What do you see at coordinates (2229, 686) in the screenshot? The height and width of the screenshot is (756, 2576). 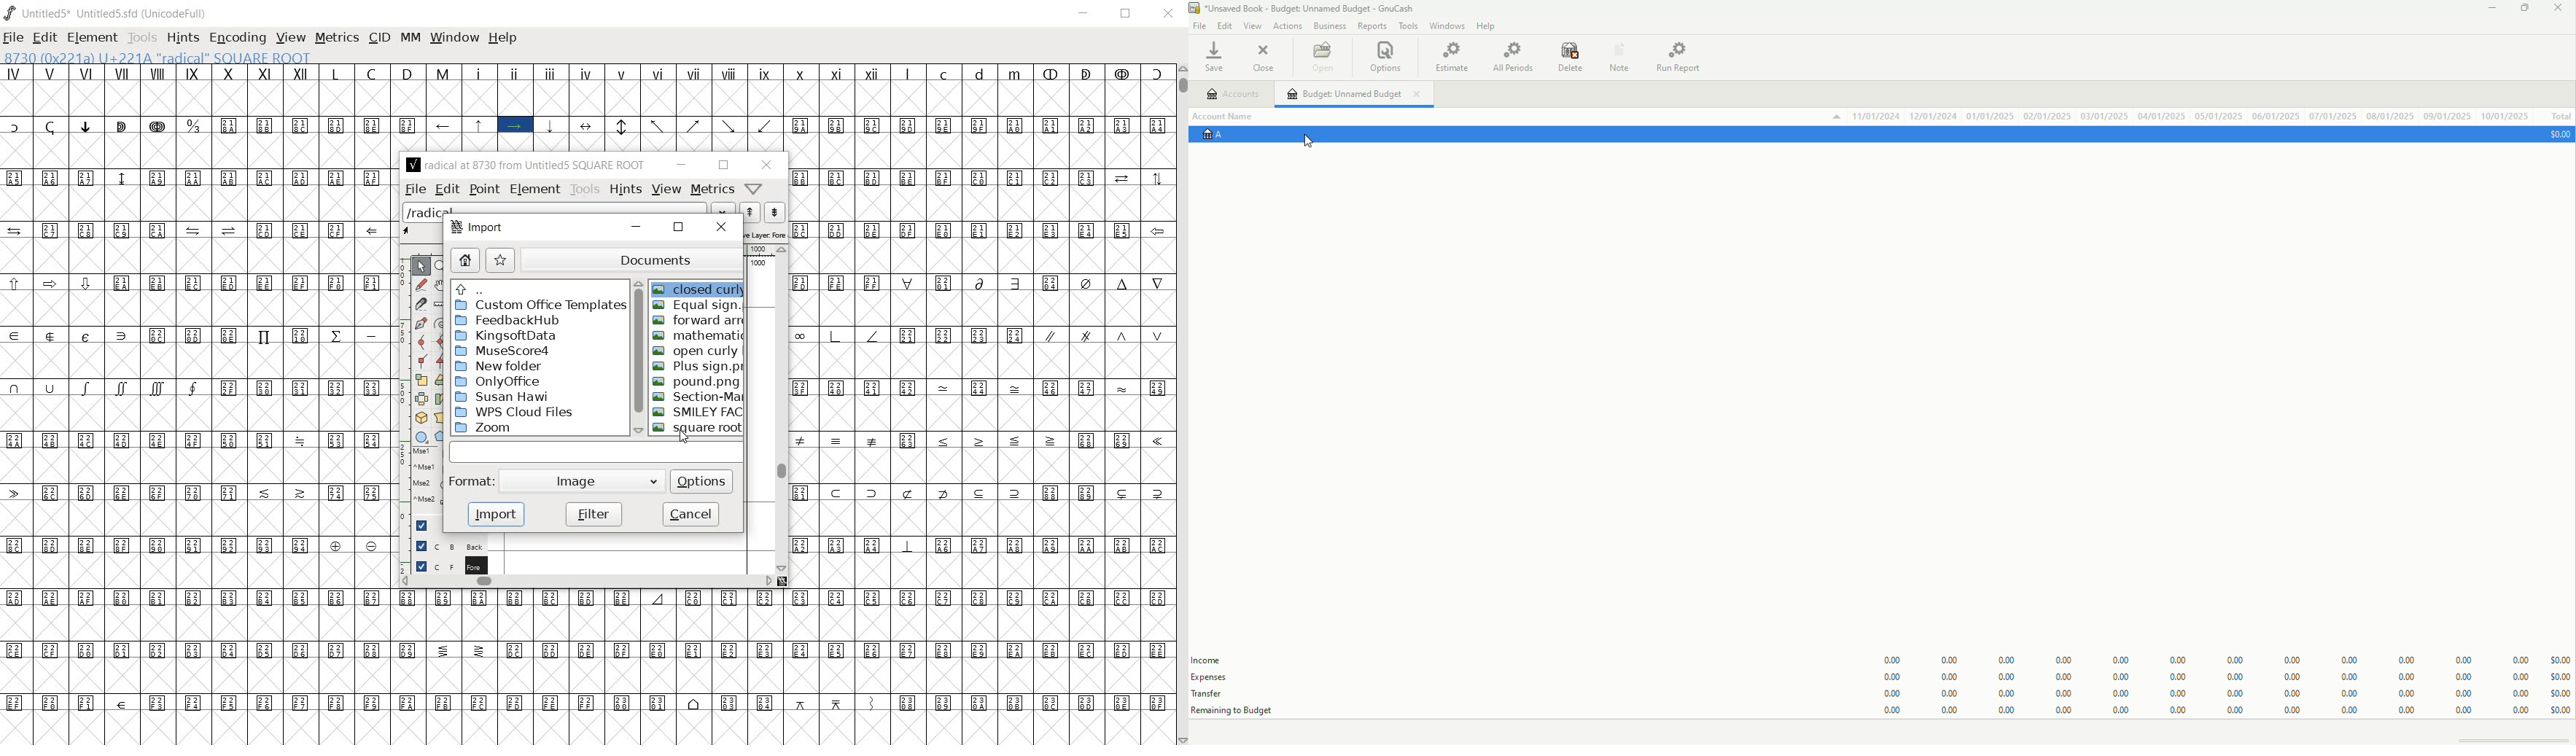 I see `$0` at bounding box center [2229, 686].